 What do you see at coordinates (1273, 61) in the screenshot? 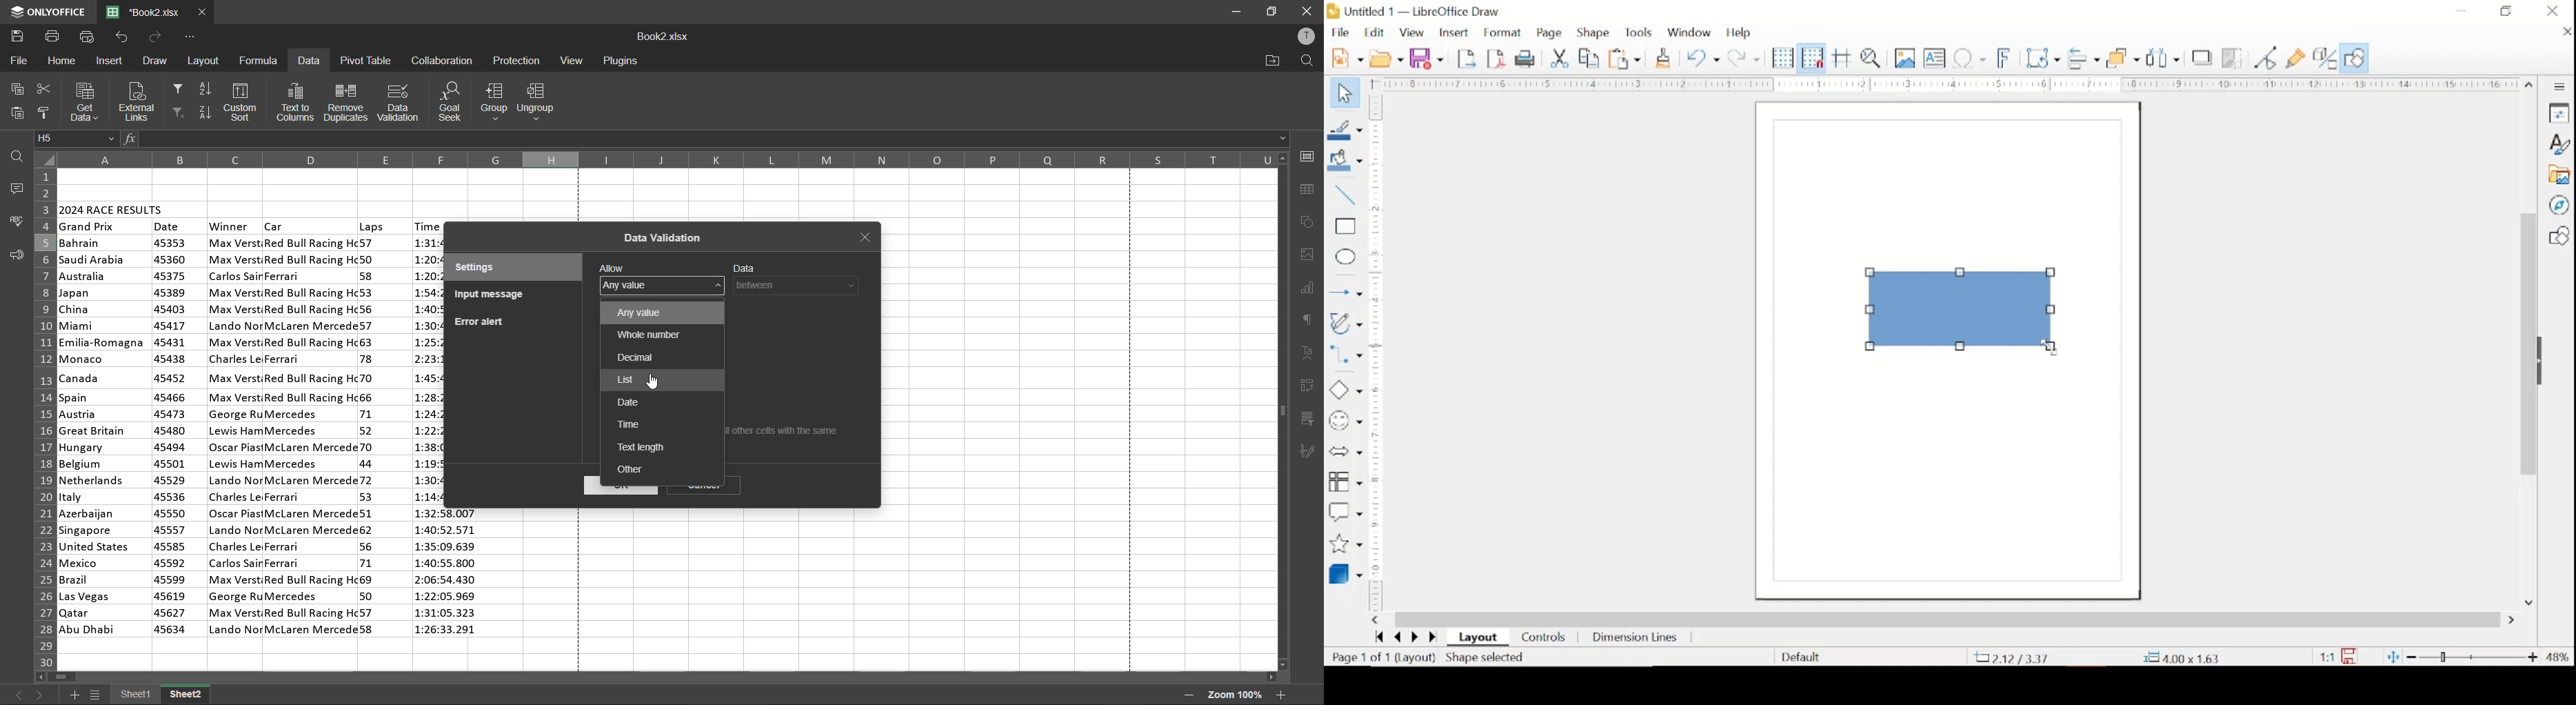
I see `open location` at bounding box center [1273, 61].